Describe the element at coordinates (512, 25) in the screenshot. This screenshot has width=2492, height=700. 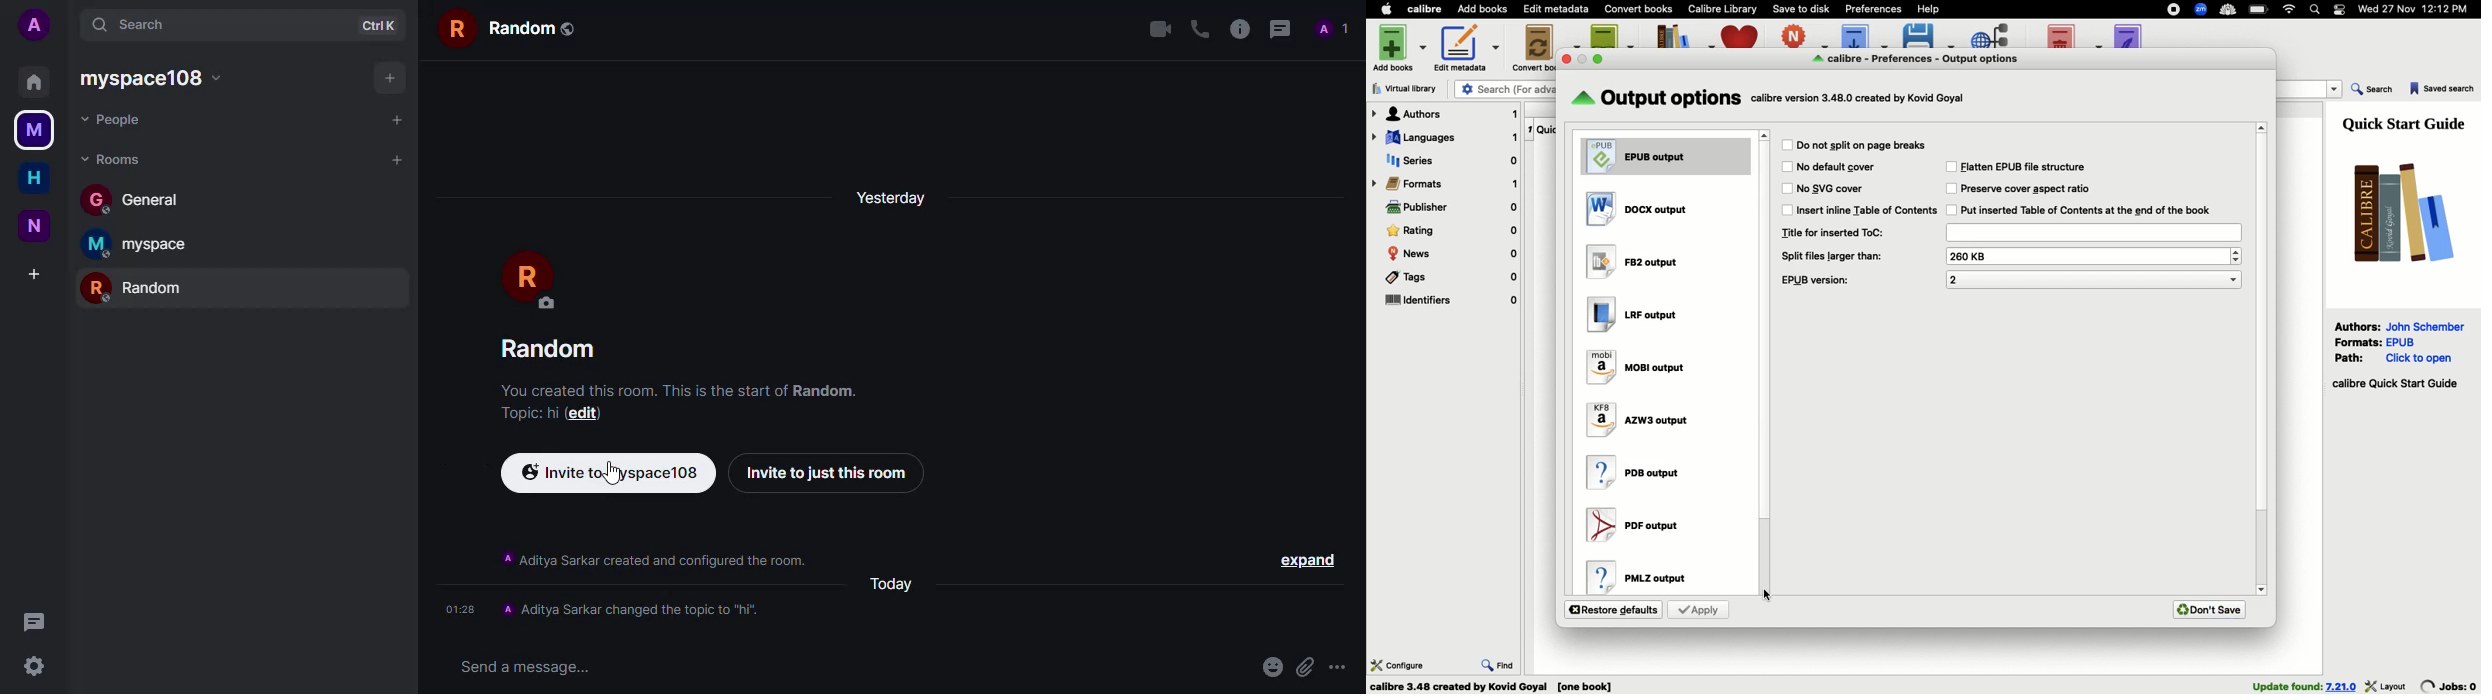
I see `random` at that location.